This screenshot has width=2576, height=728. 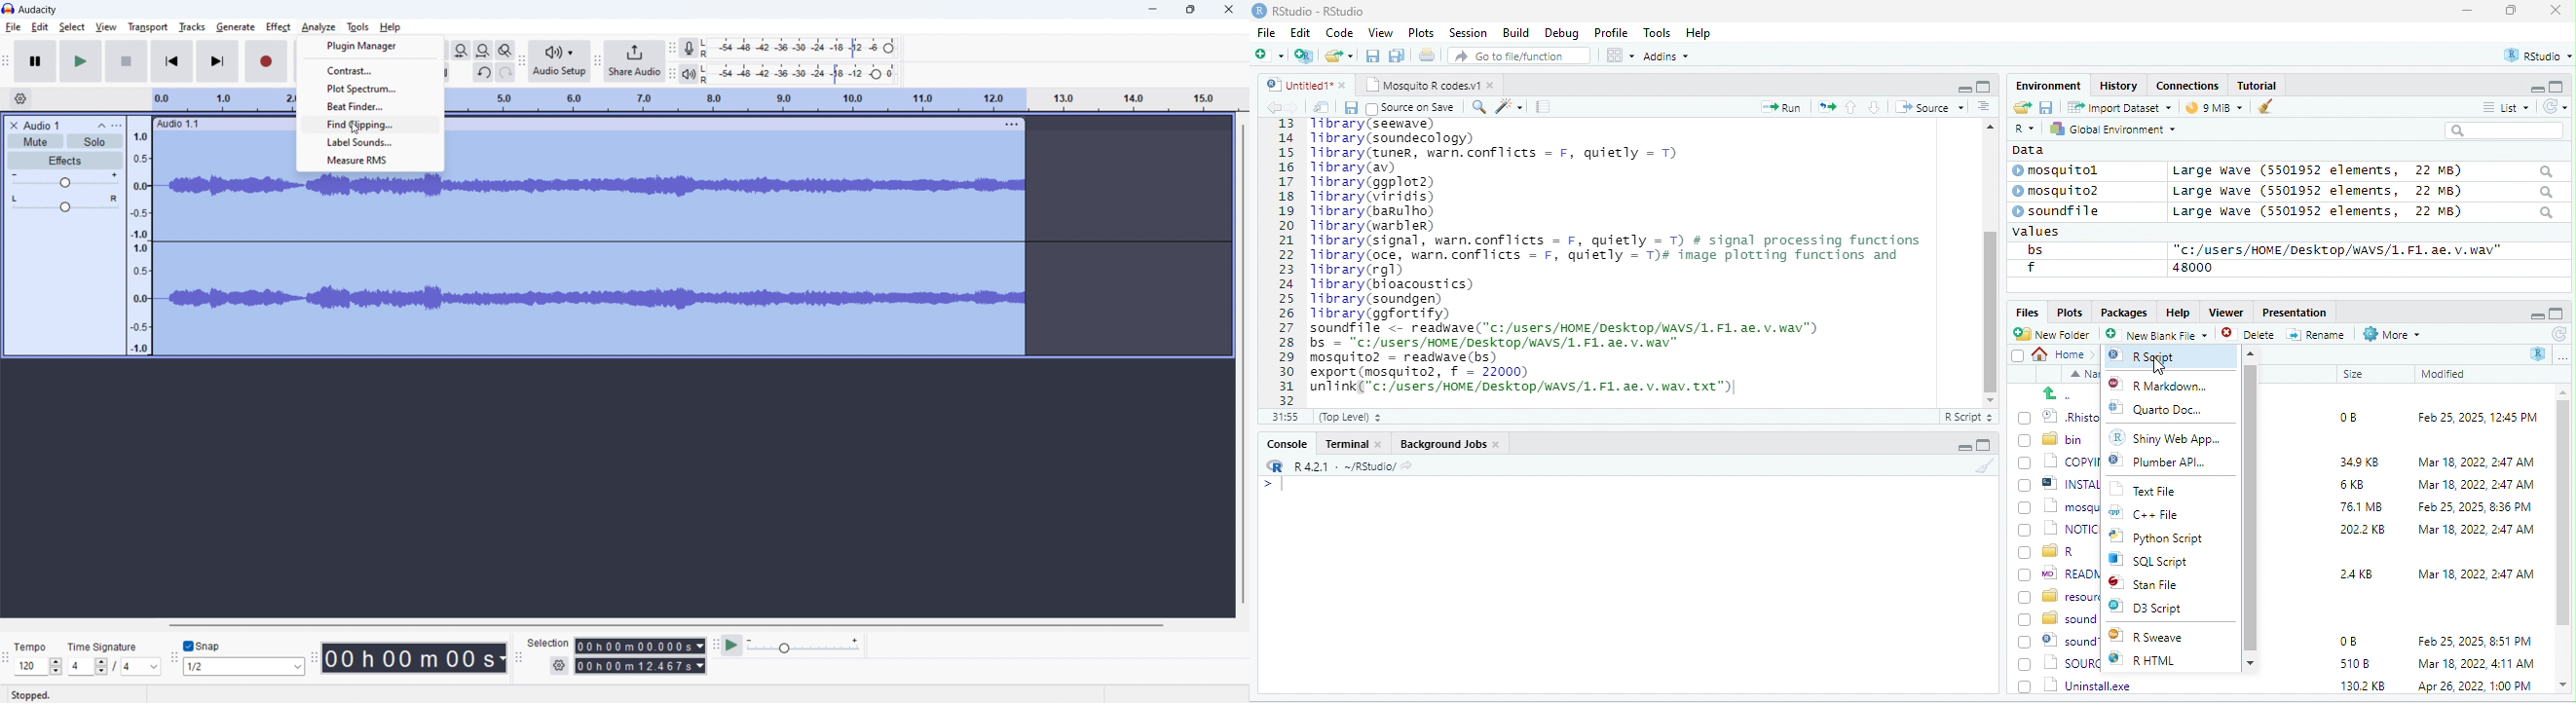 What do you see at coordinates (1969, 417) in the screenshot?
I see `R Script 5` at bounding box center [1969, 417].